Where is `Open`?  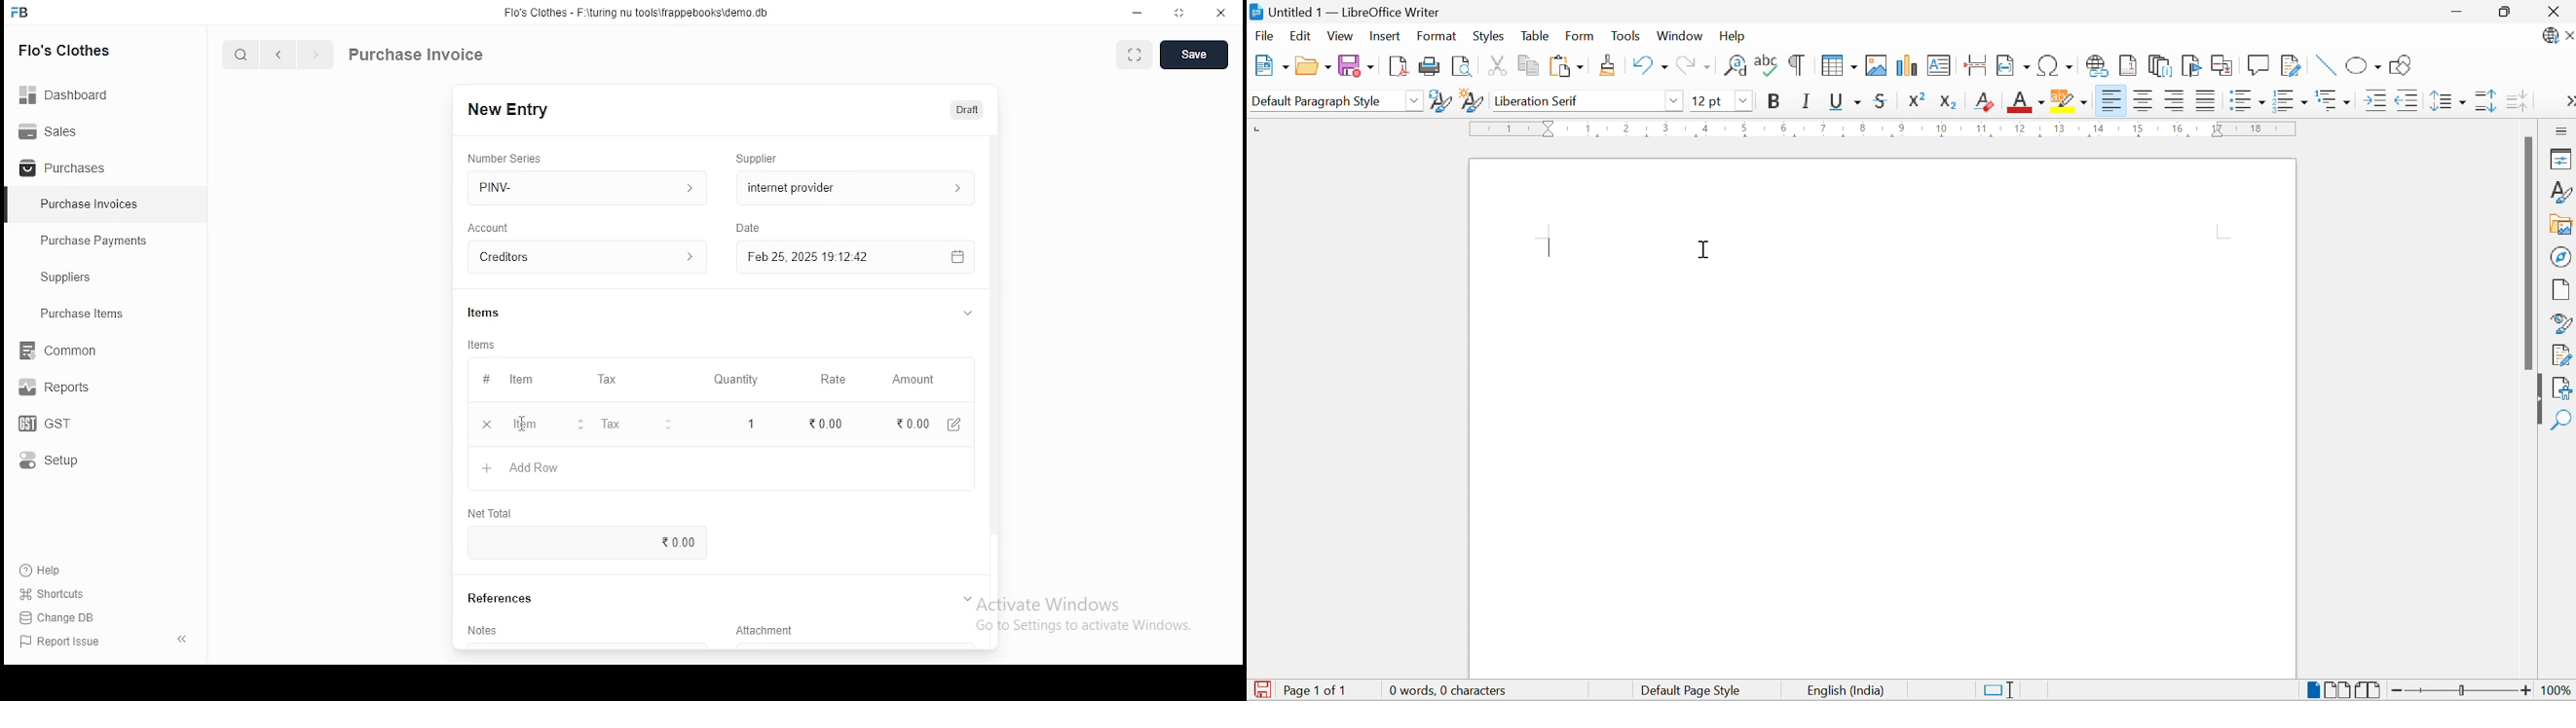 Open is located at coordinates (1312, 65).